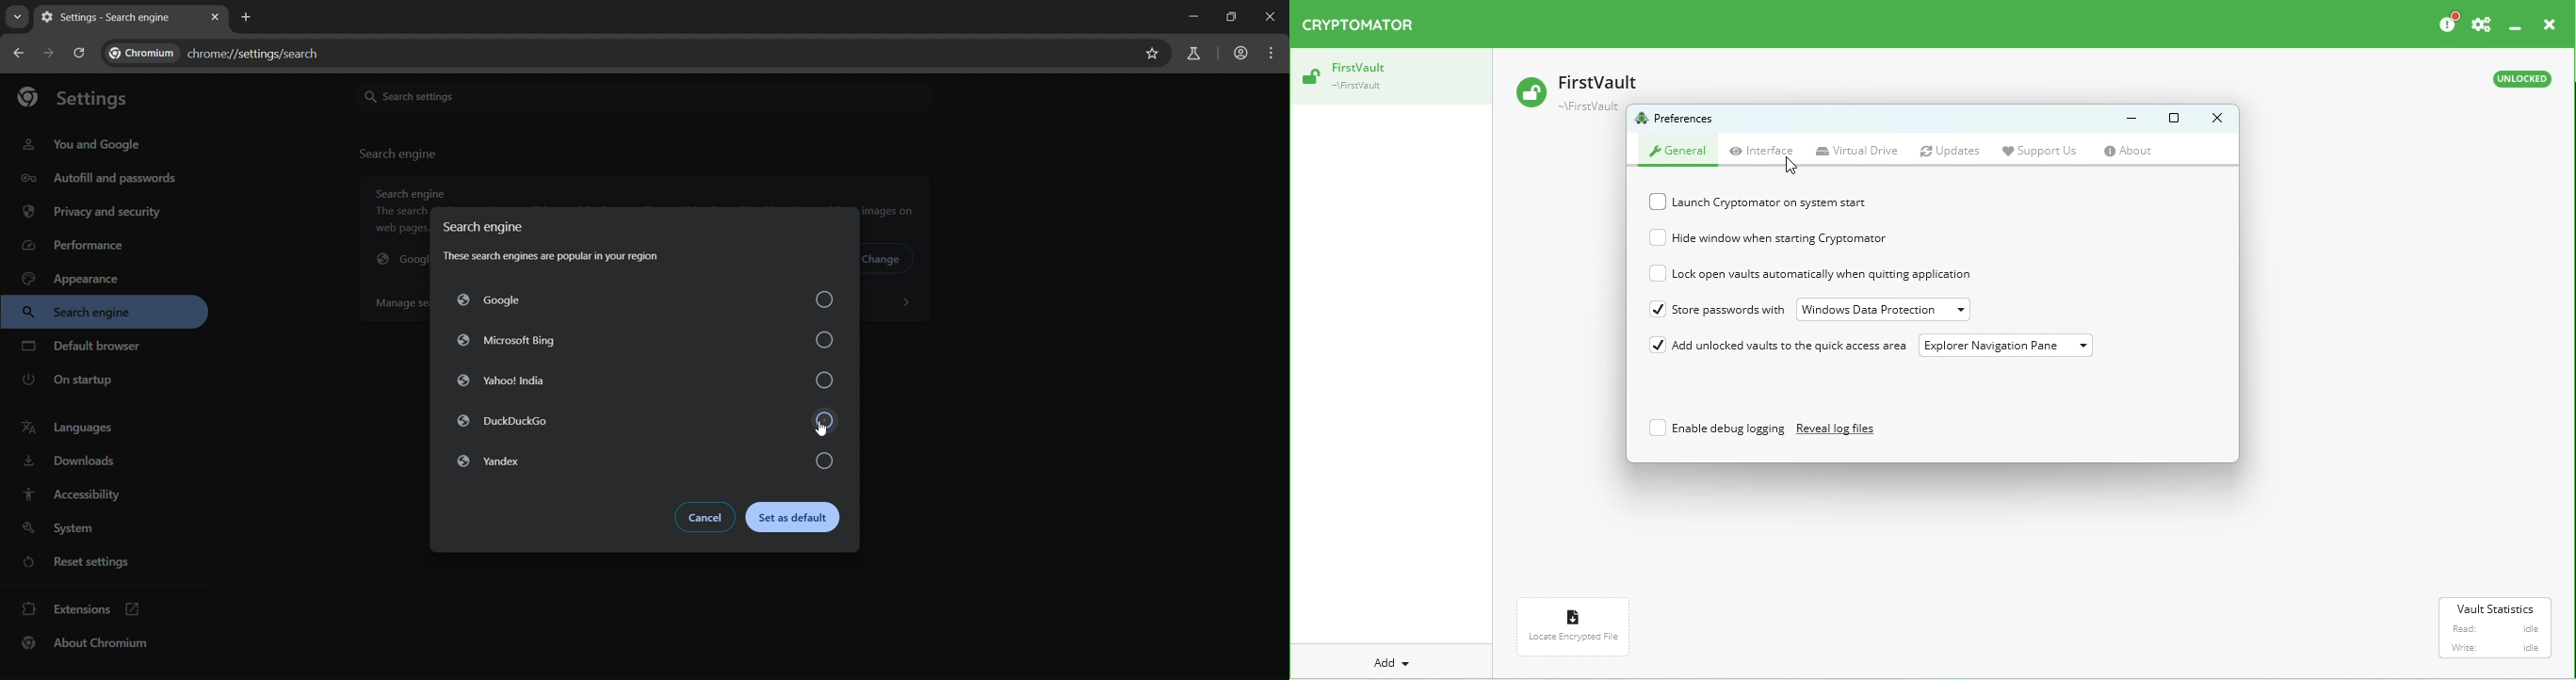 Image resolution: width=2576 pixels, height=700 pixels. Describe the element at coordinates (2174, 119) in the screenshot. I see `Maximize` at that location.